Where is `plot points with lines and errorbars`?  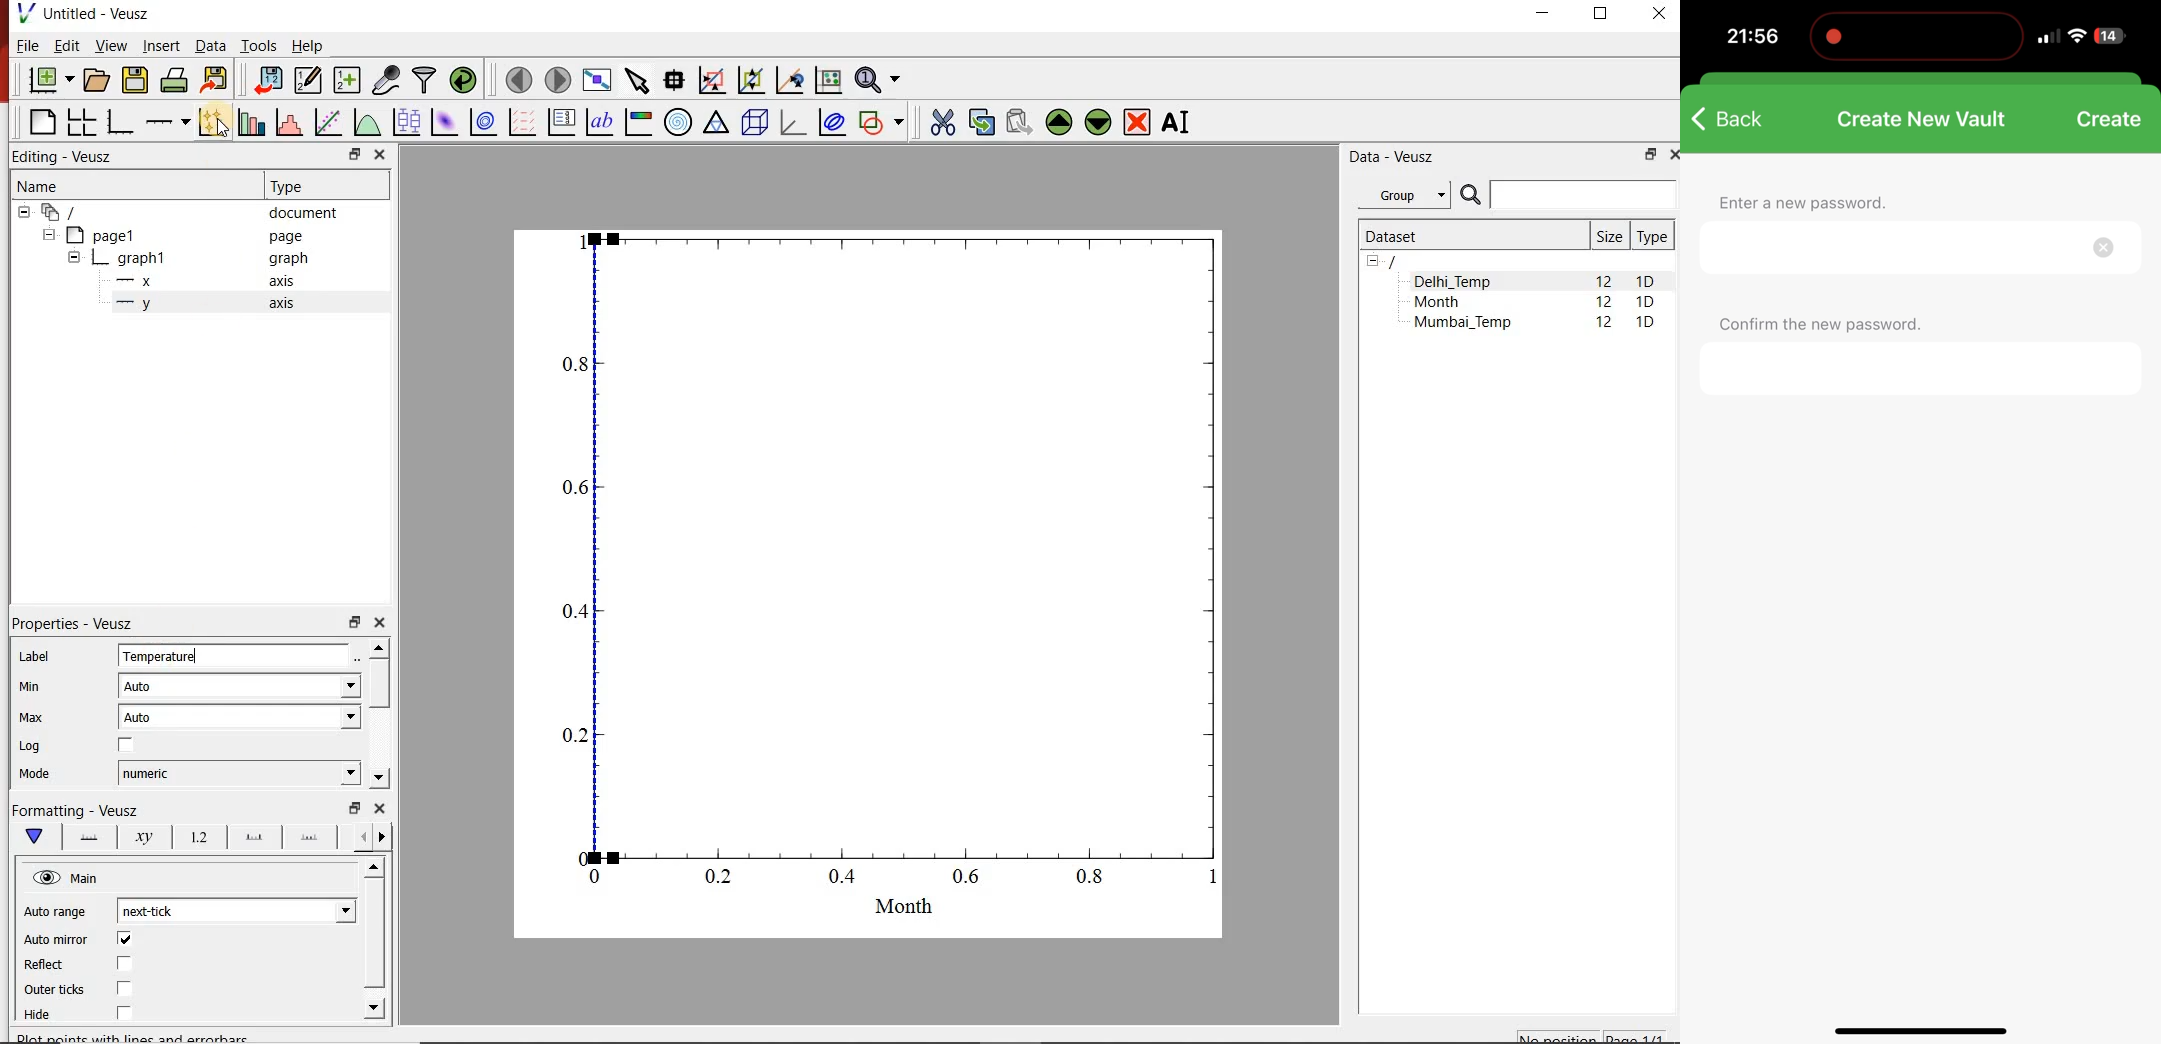
plot points with lines and errorbars is located at coordinates (210, 123).